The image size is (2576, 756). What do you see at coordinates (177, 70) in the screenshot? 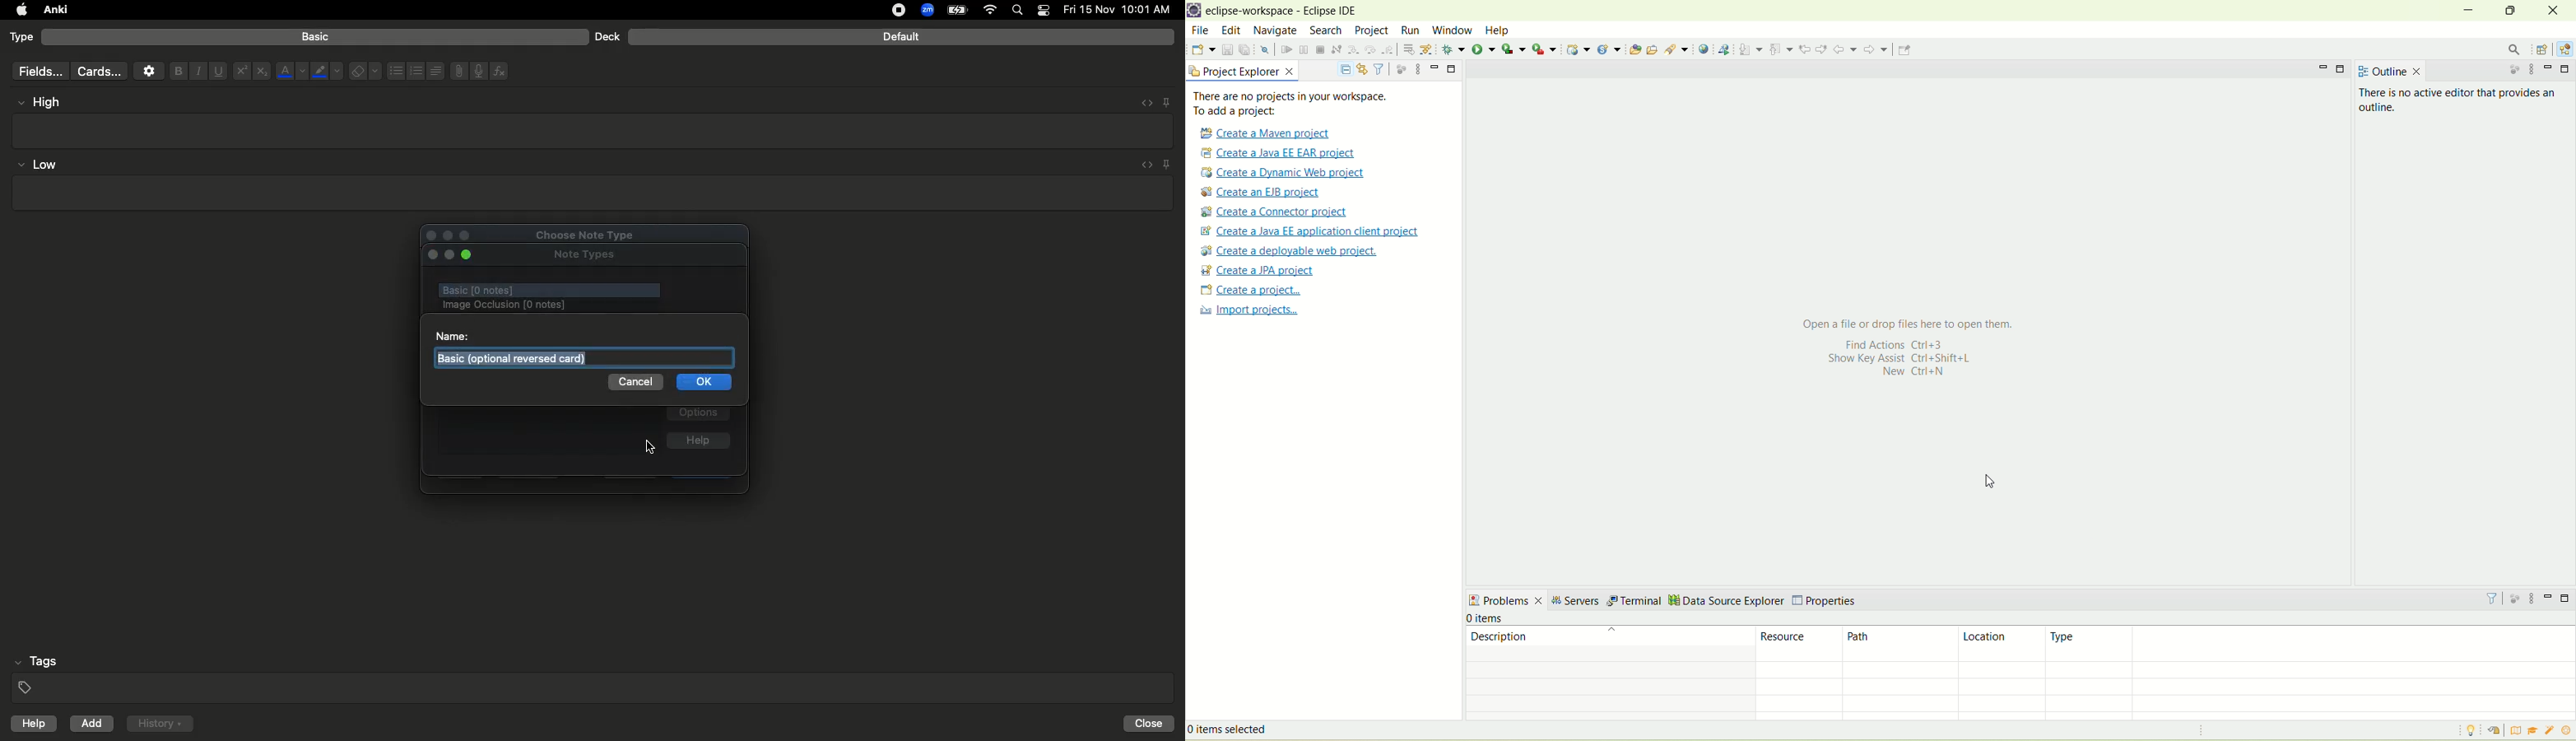
I see `Bold` at bounding box center [177, 70].